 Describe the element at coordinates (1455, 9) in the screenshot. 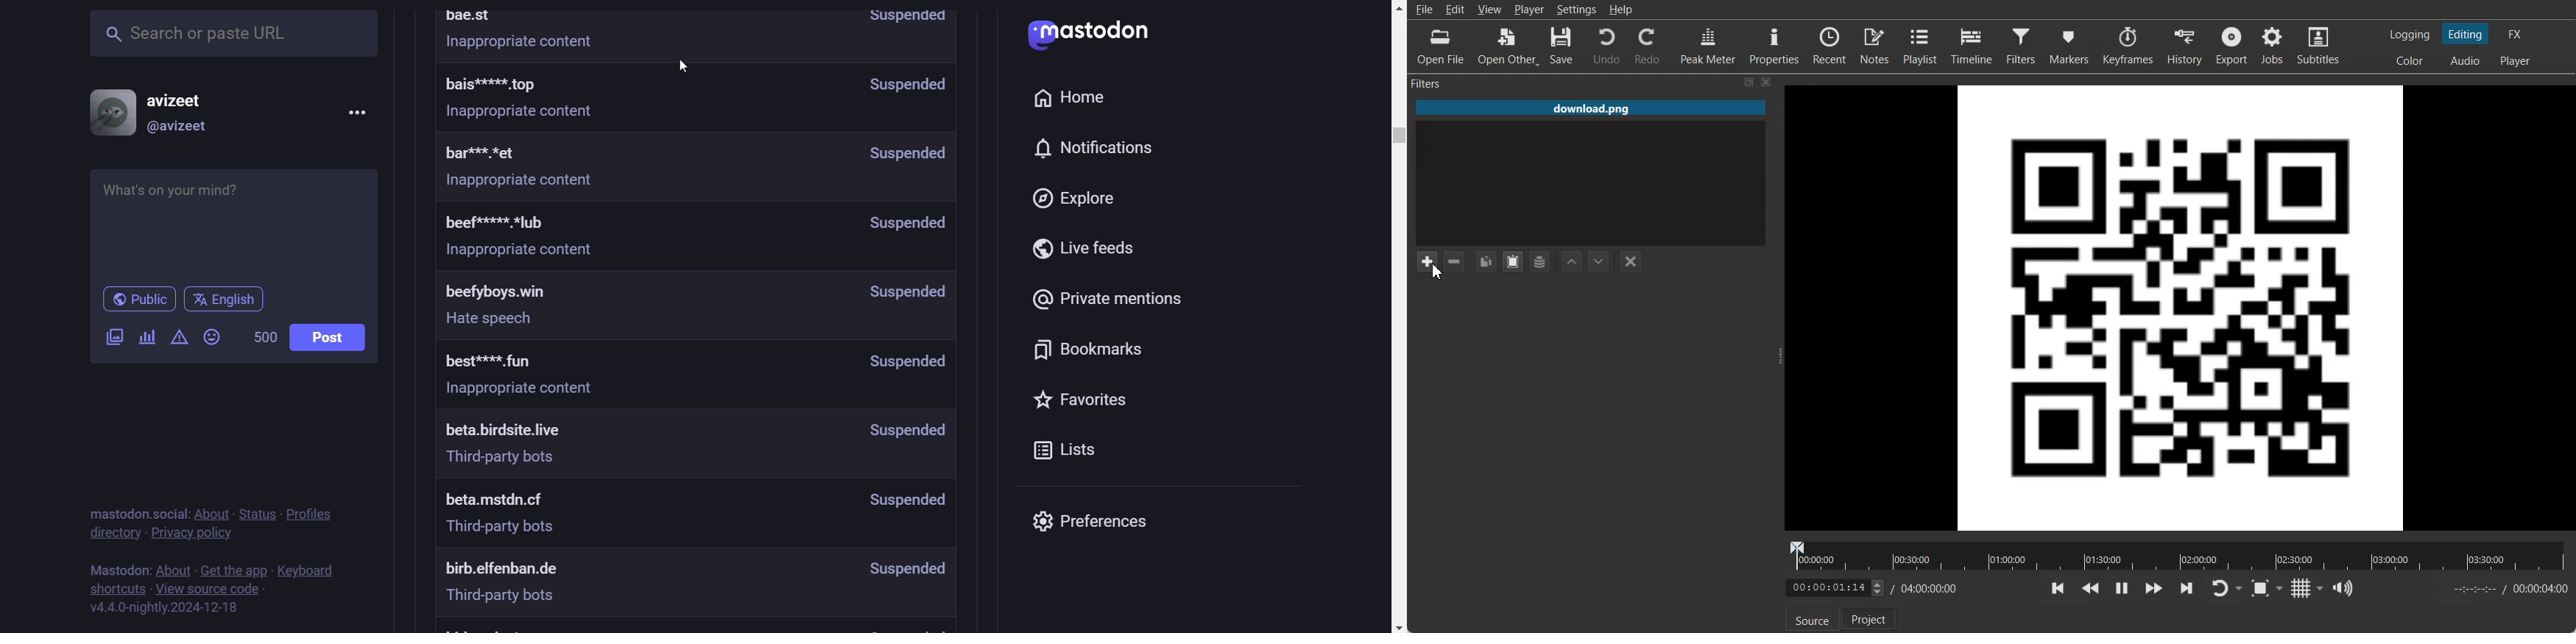

I see `Edit` at that location.